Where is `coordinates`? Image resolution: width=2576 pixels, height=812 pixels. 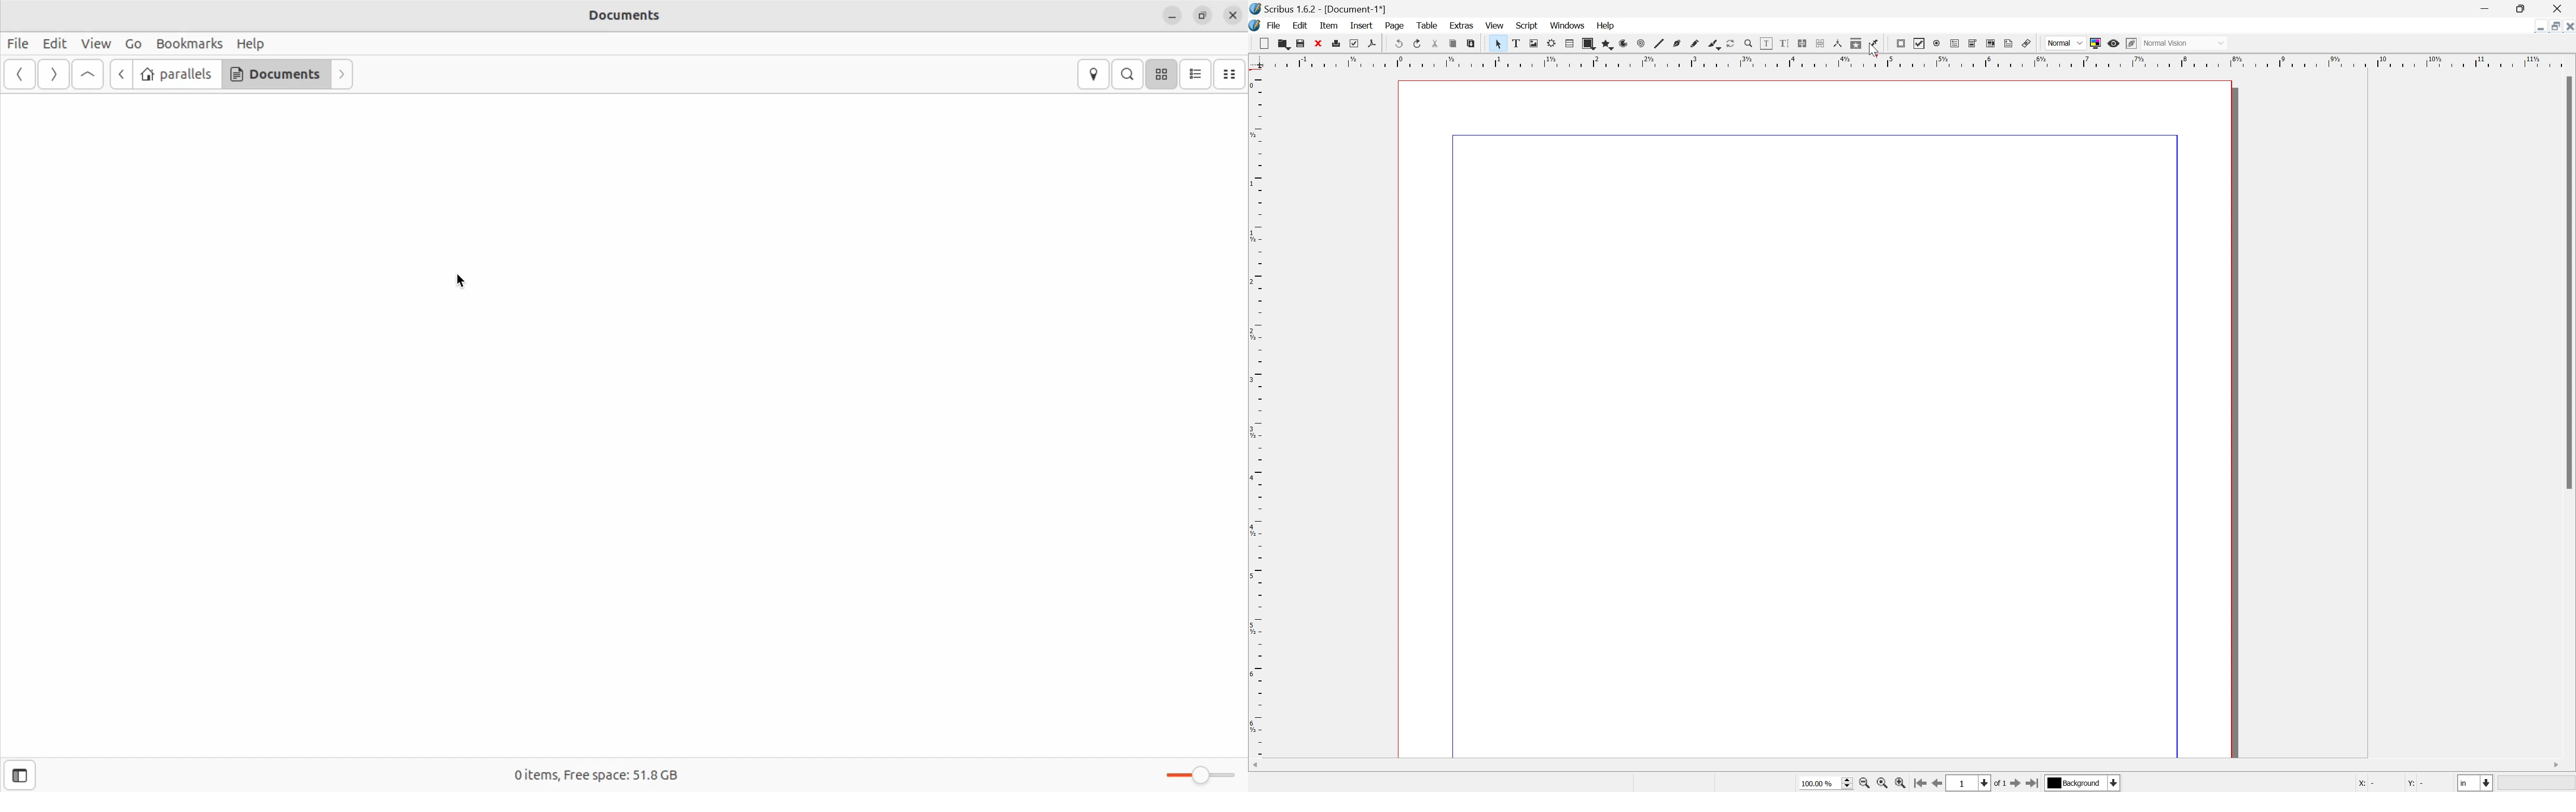
coordinates is located at coordinates (2393, 782).